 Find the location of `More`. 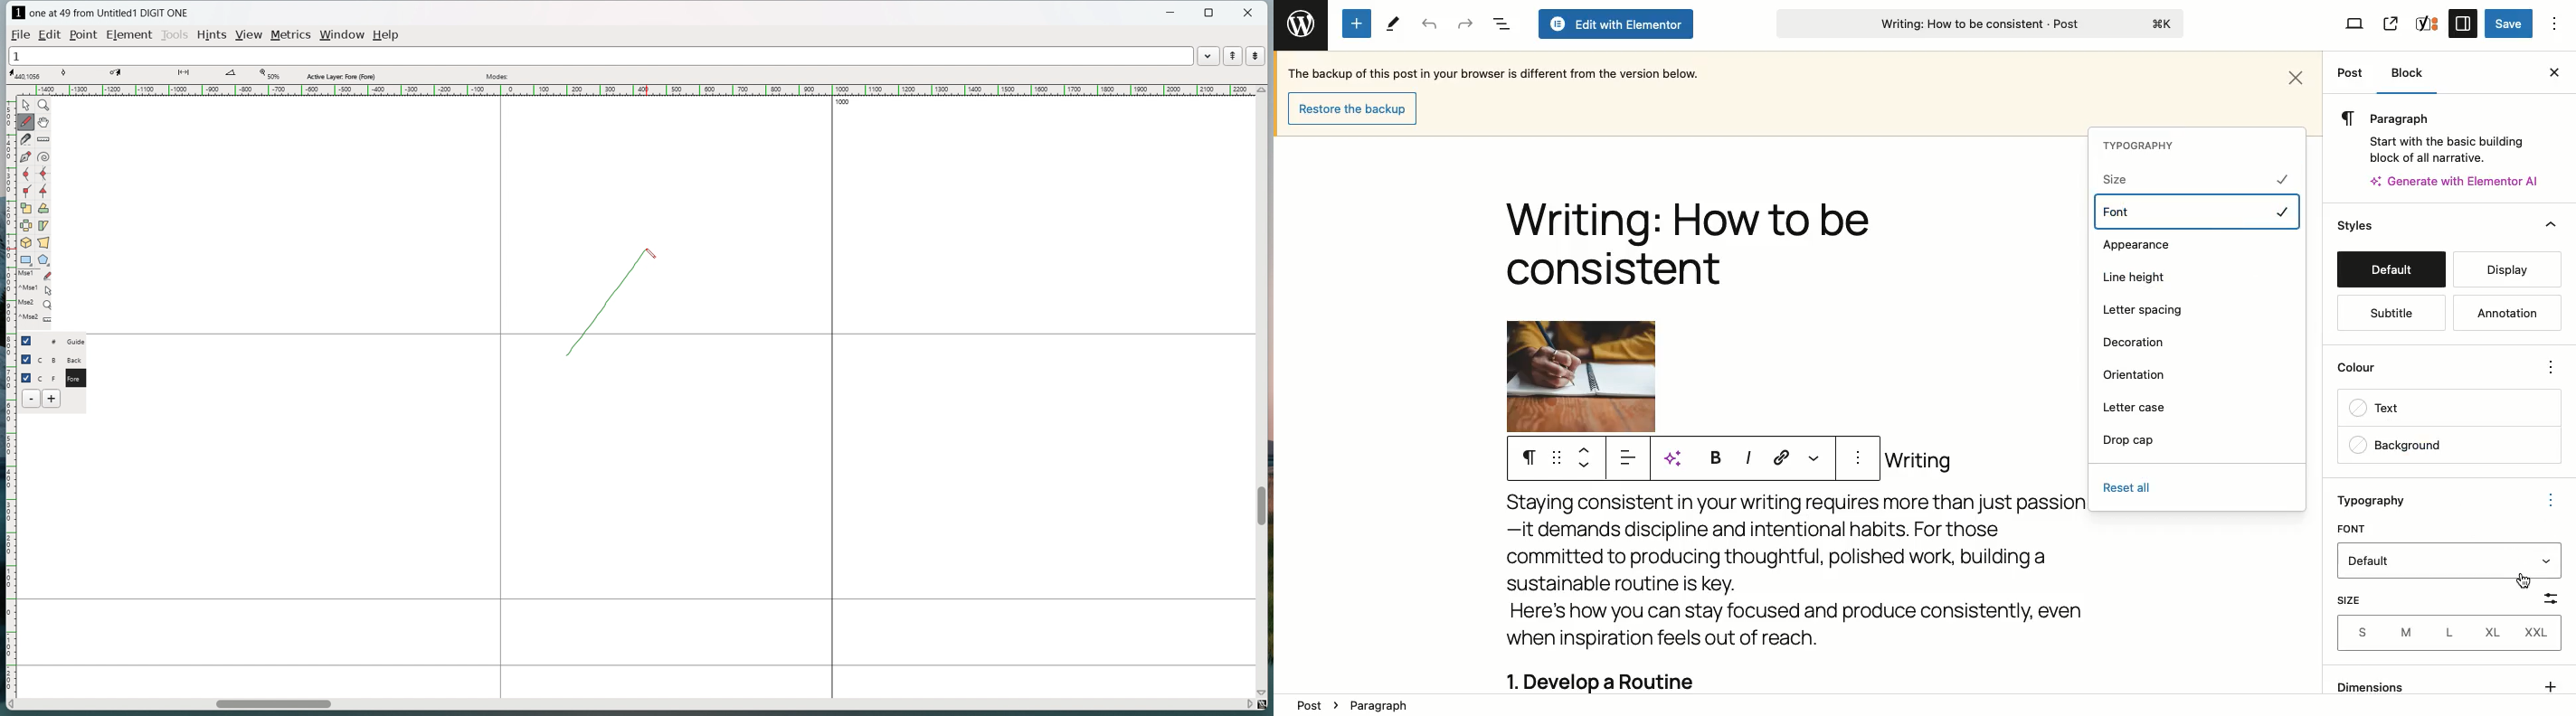

More is located at coordinates (1813, 457).